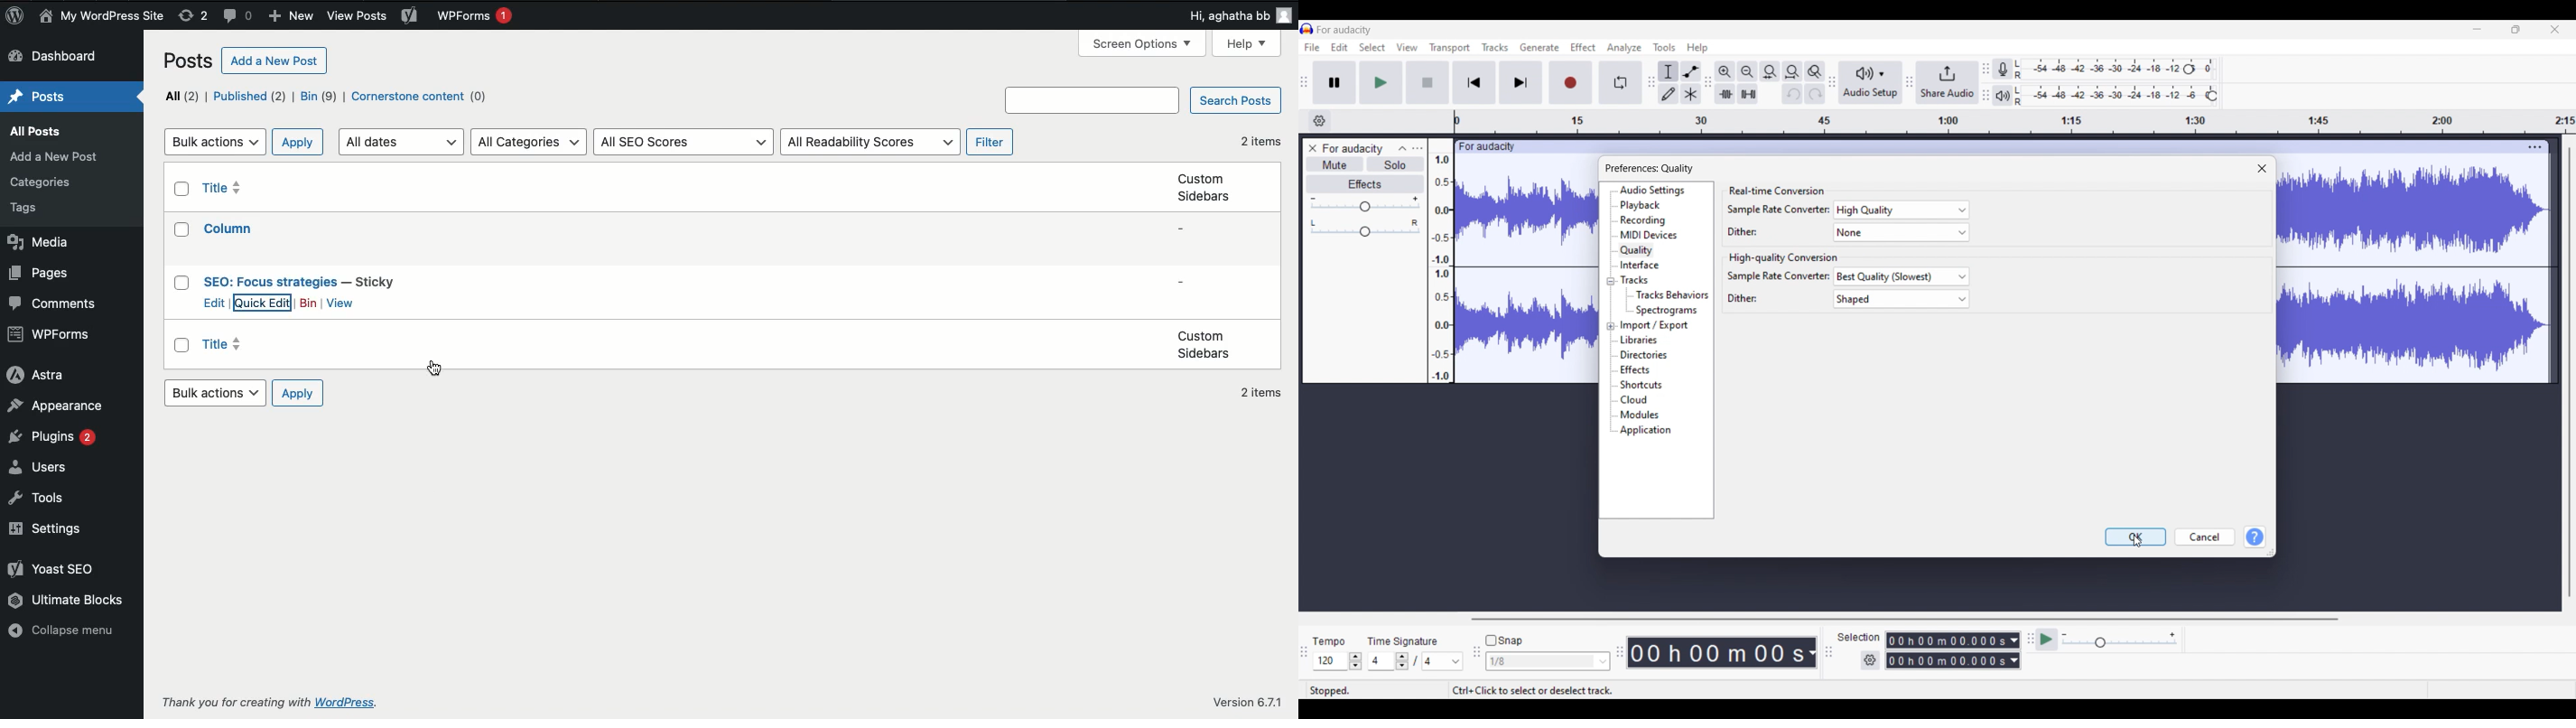  I want to click on sample rate convertor, so click(1778, 208).